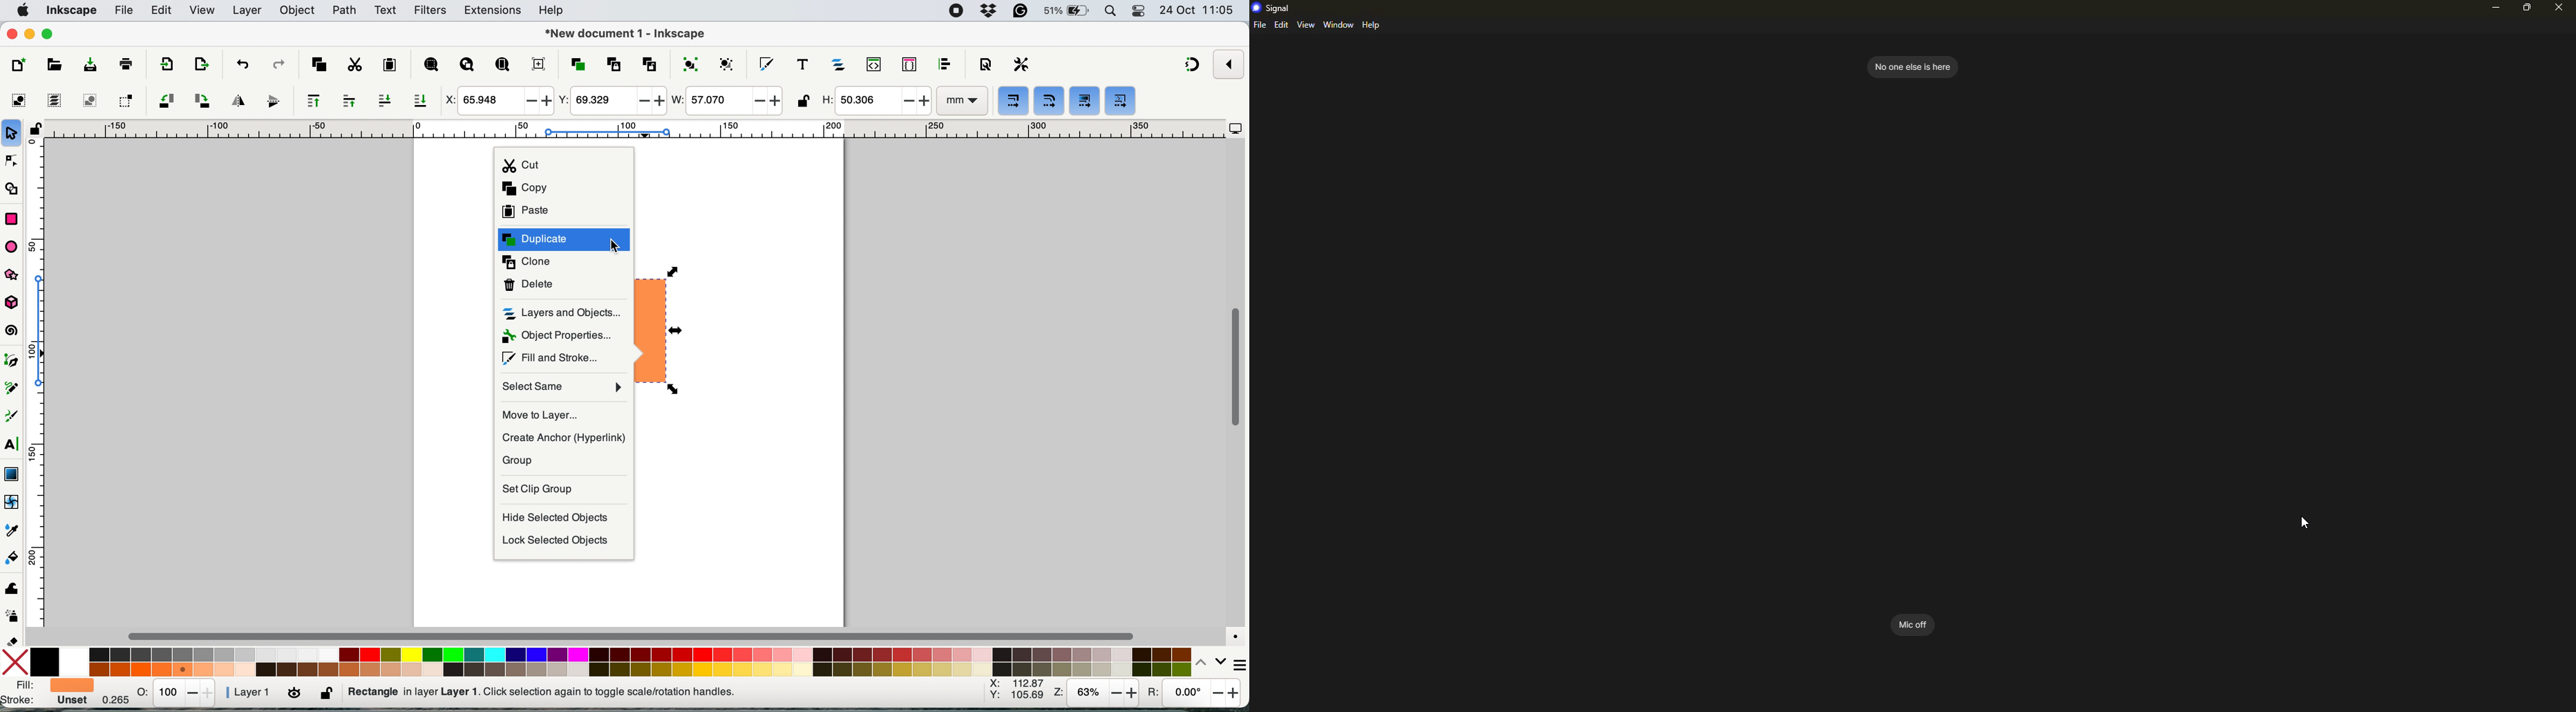 The image size is (2576, 728). What do you see at coordinates (423, 102) in the screenshot?
I see `lower selection to bottom` at bounding box center [423, 102].